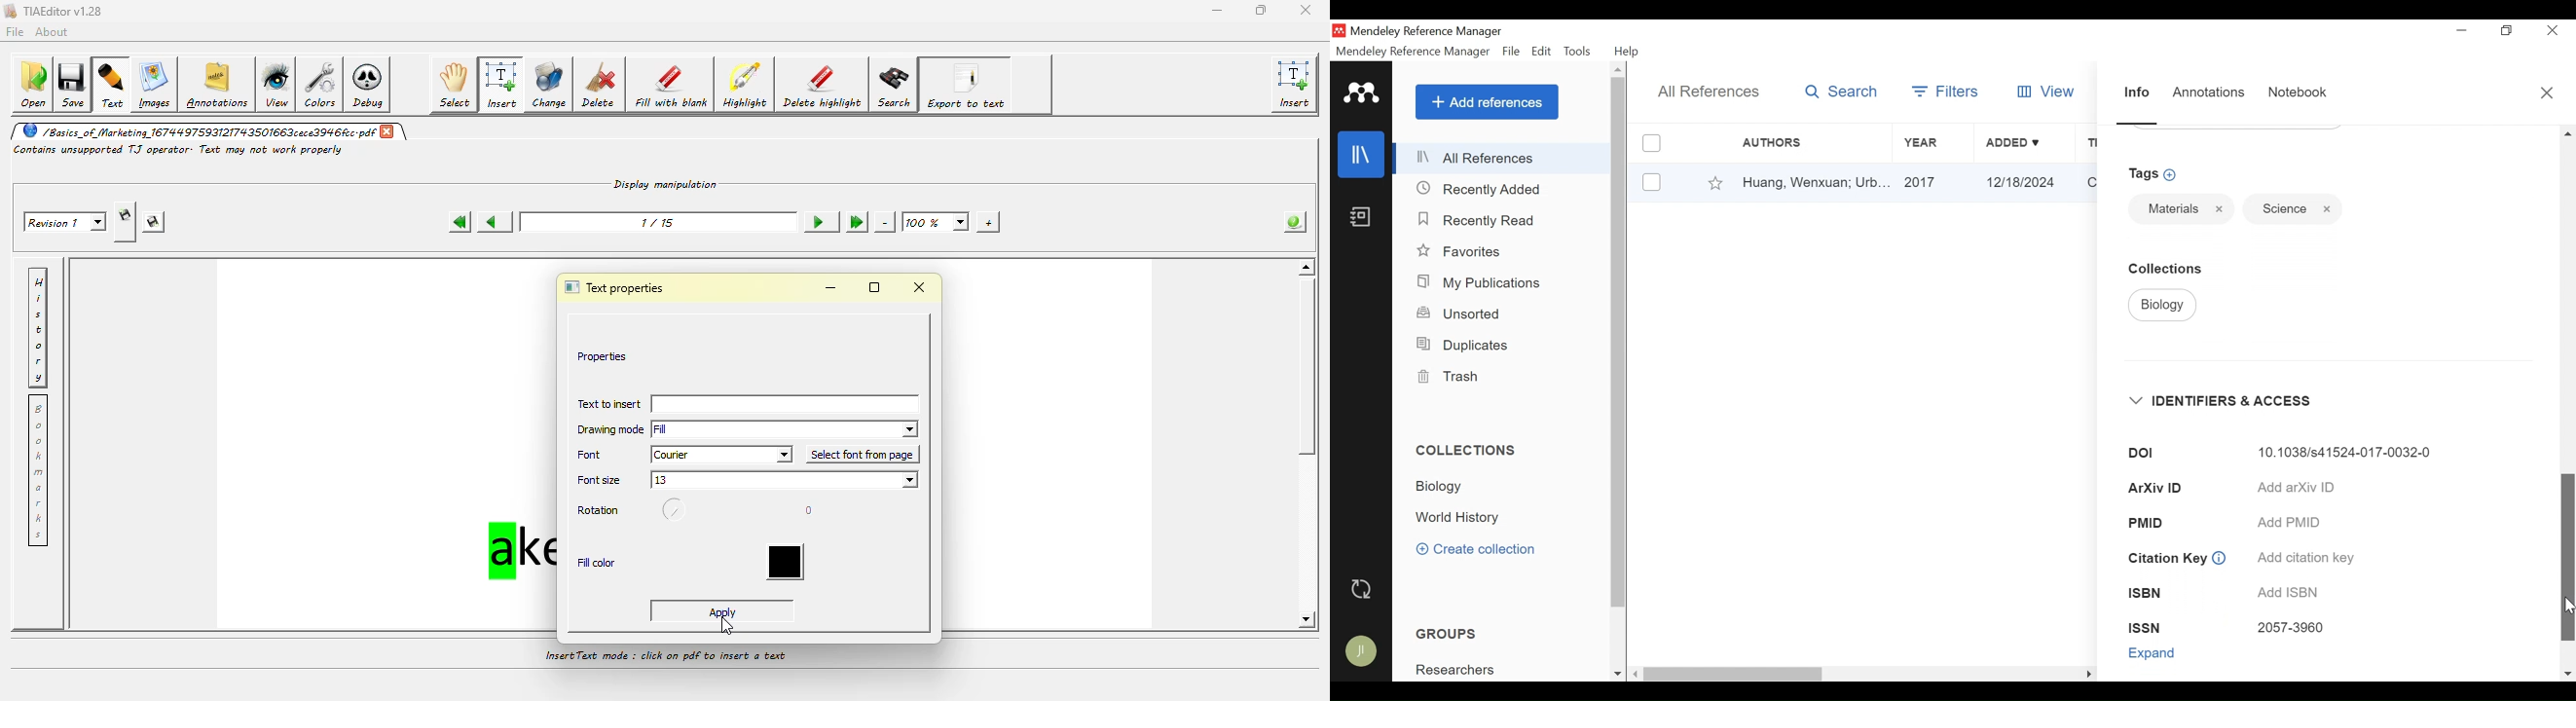 This screenshot has width=2576, height=728. I want to click on PMID, so click(2146, 522).